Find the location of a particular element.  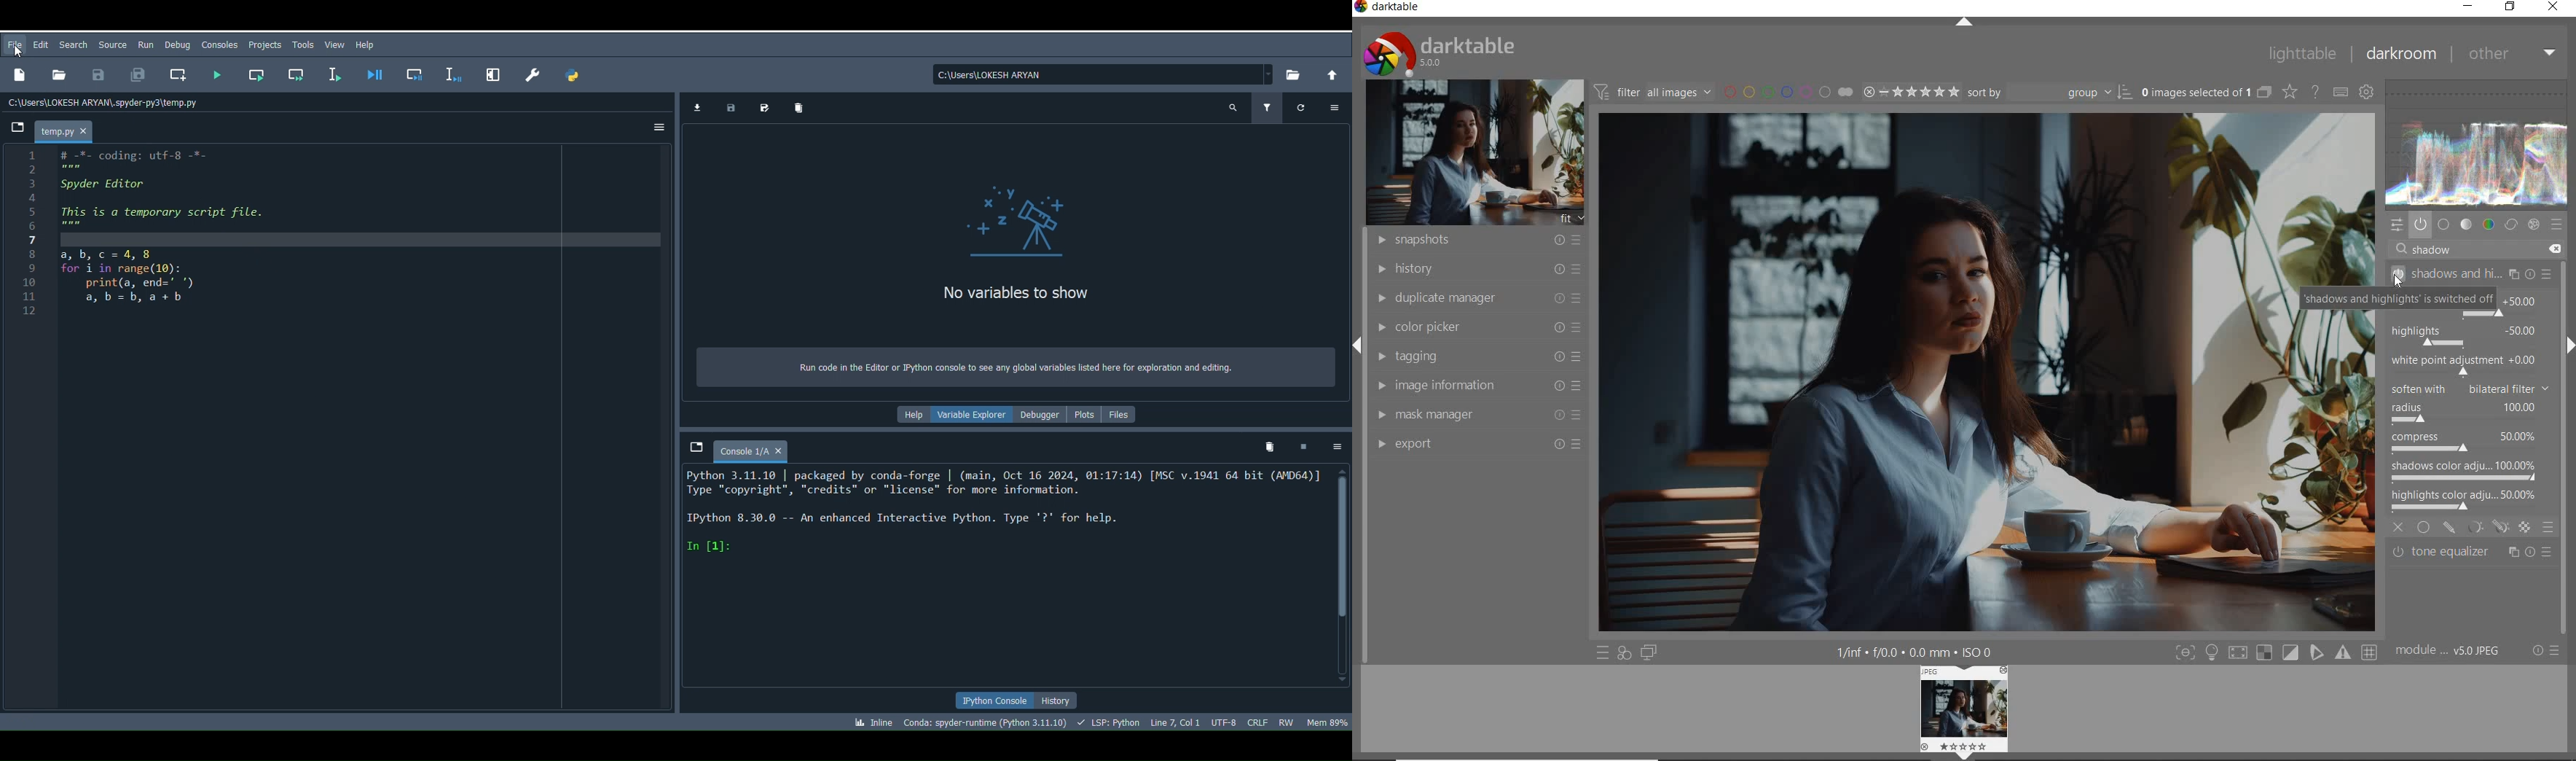

Save file (Ctrl + S) is located at coordinates (98, 77).